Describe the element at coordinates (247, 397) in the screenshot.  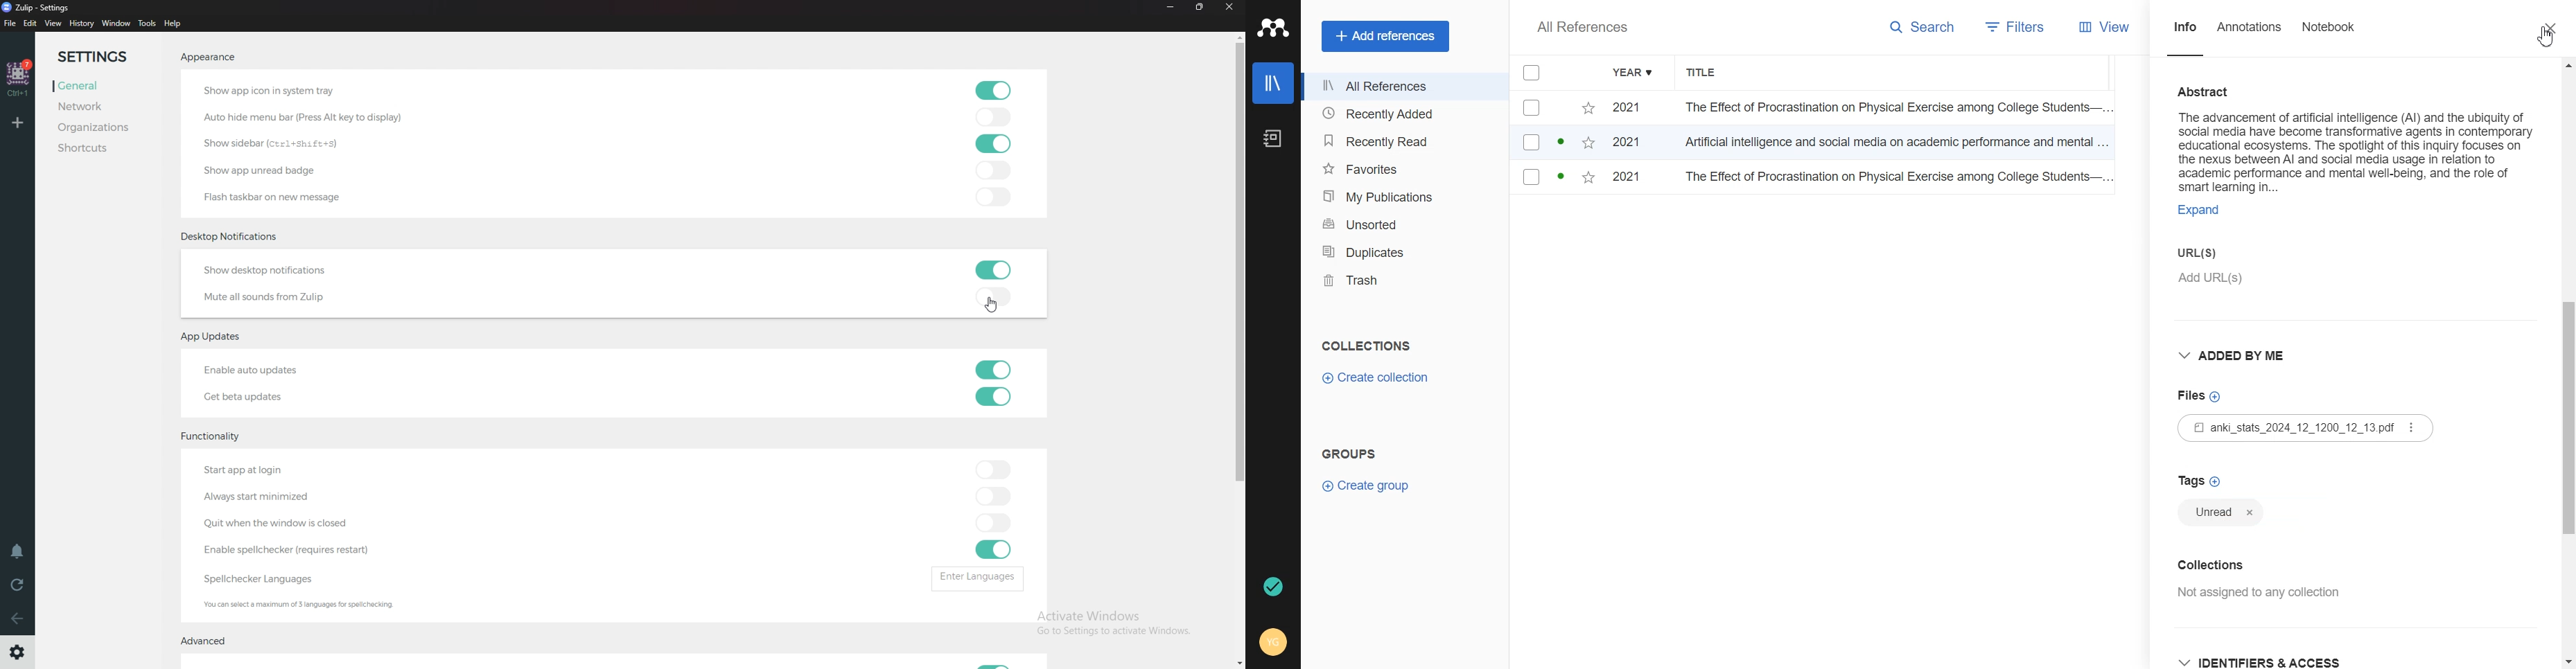
I see `Get beta updates` at that location.